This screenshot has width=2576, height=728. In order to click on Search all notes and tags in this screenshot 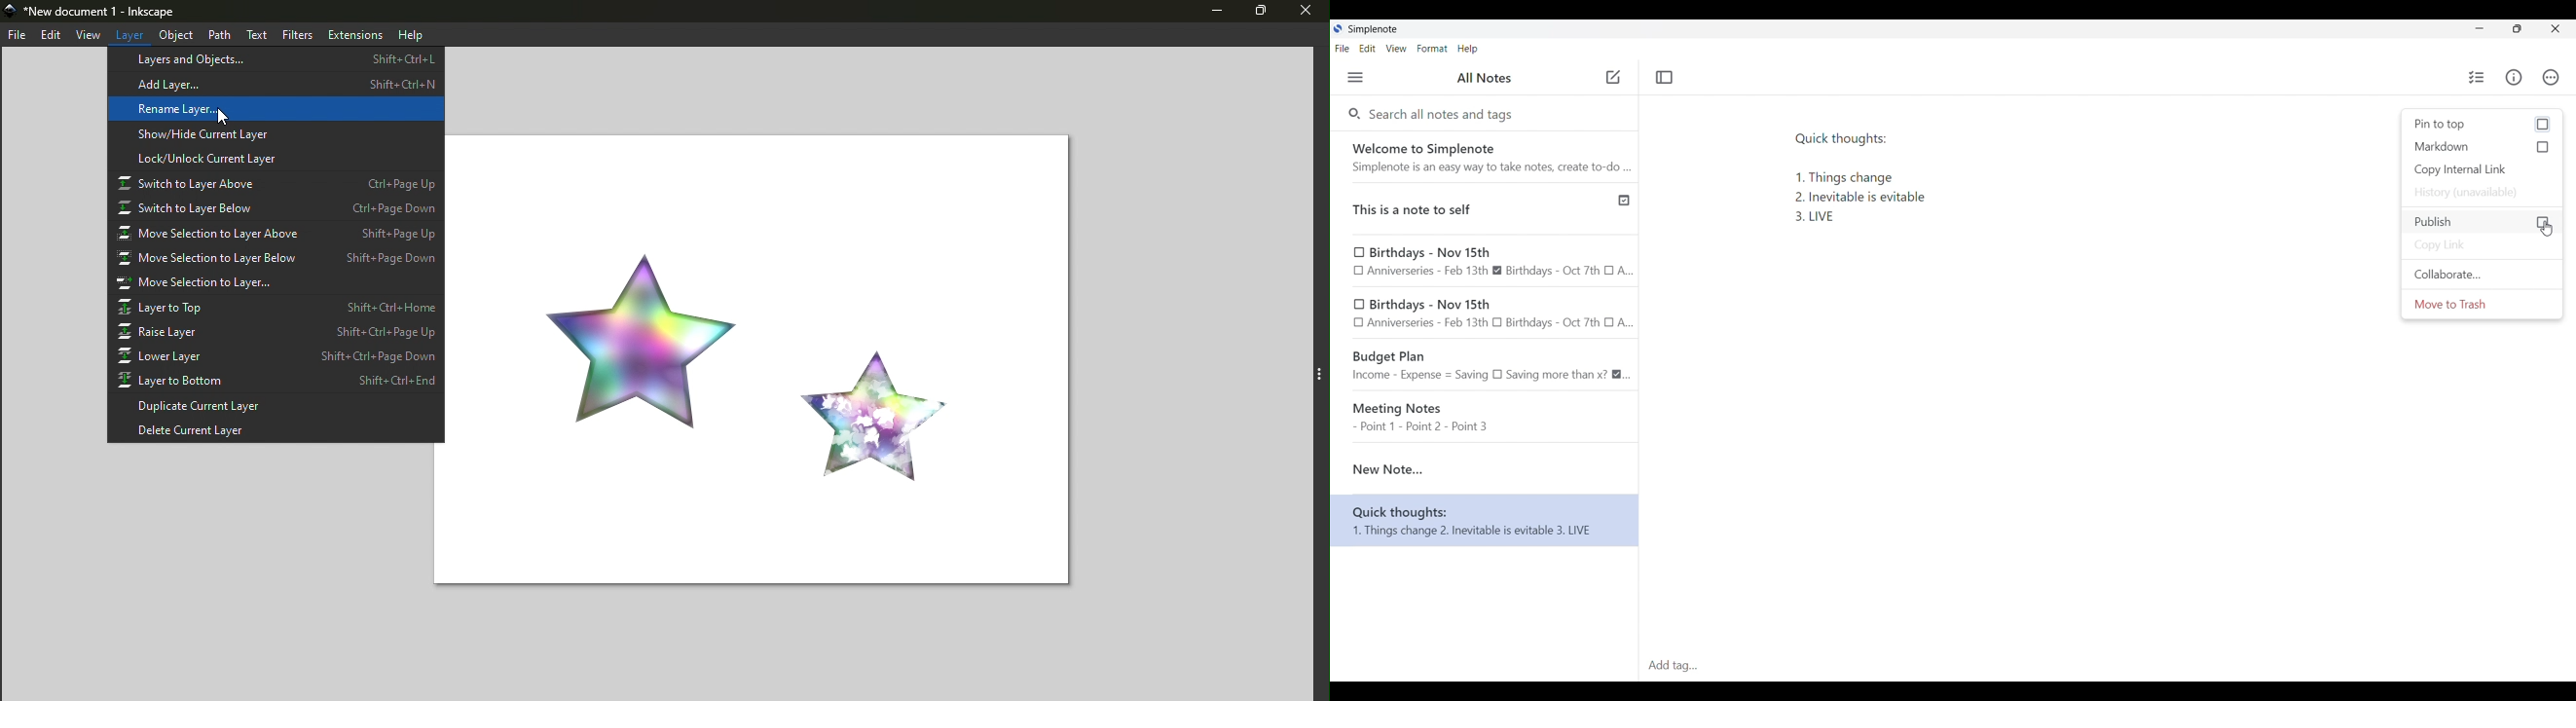, I will do `click(1443, 116)`.